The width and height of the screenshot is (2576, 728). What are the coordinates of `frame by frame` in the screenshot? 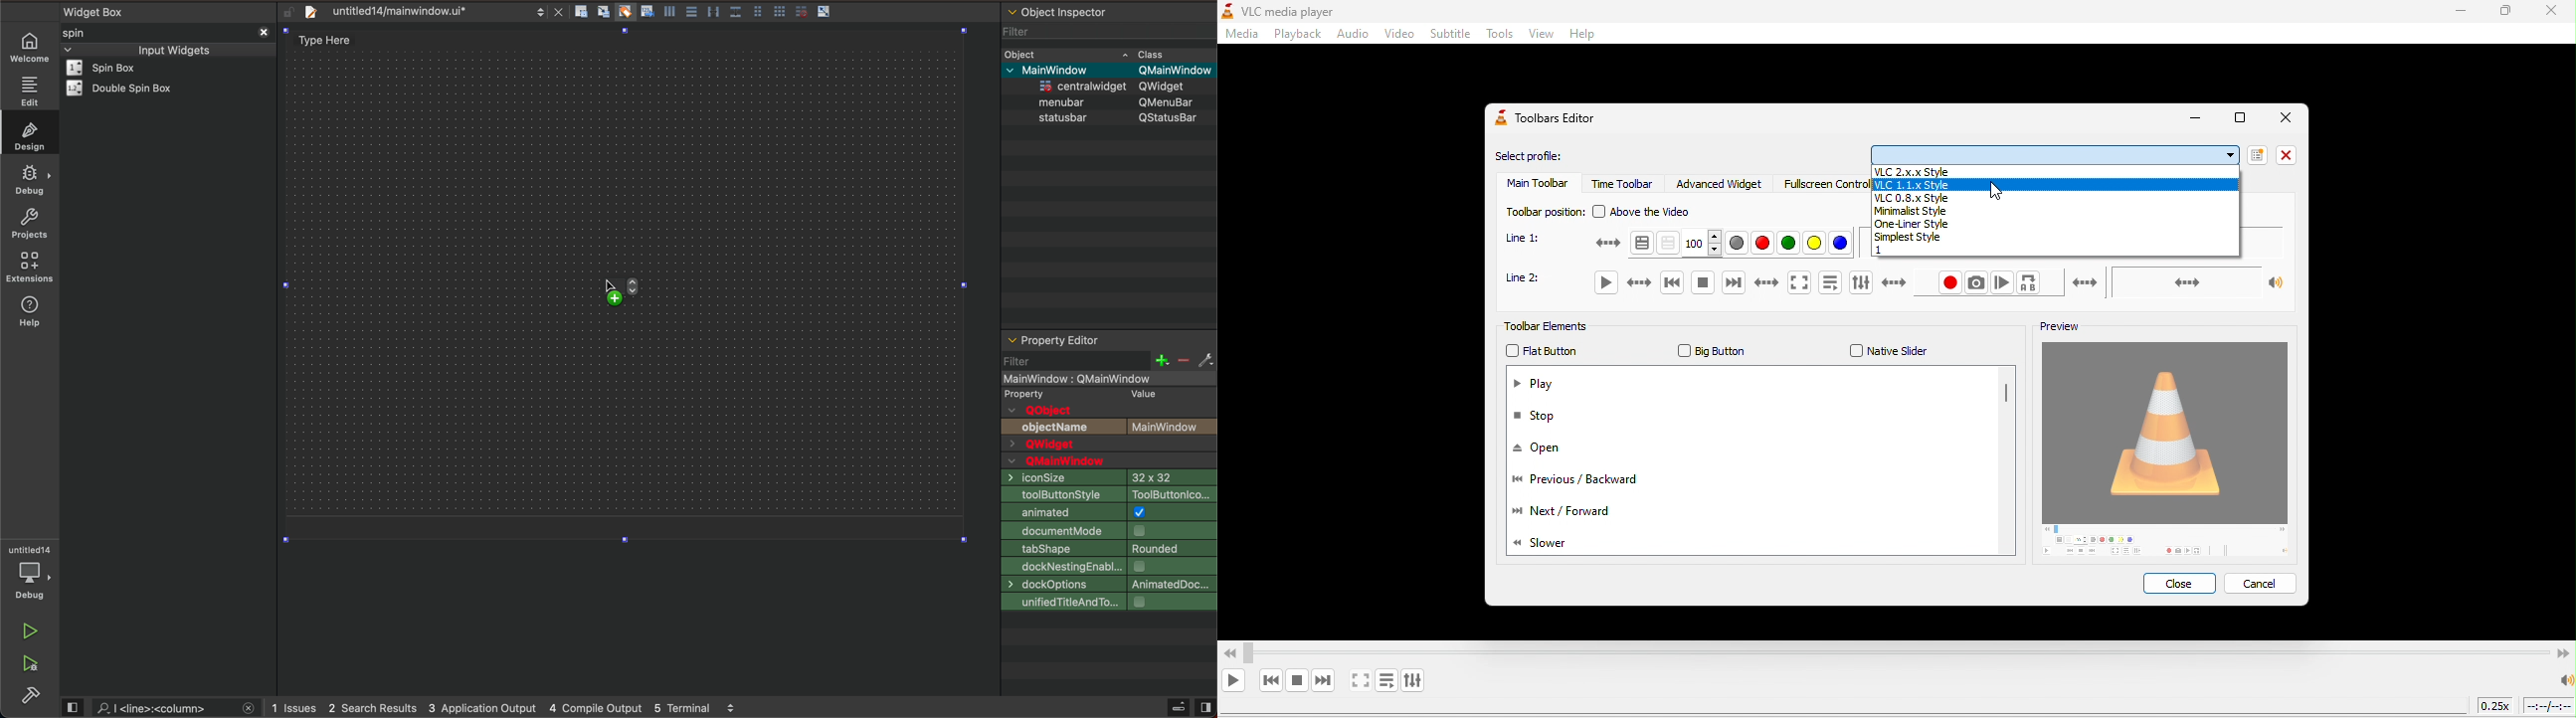 It's located at (2005, 283).